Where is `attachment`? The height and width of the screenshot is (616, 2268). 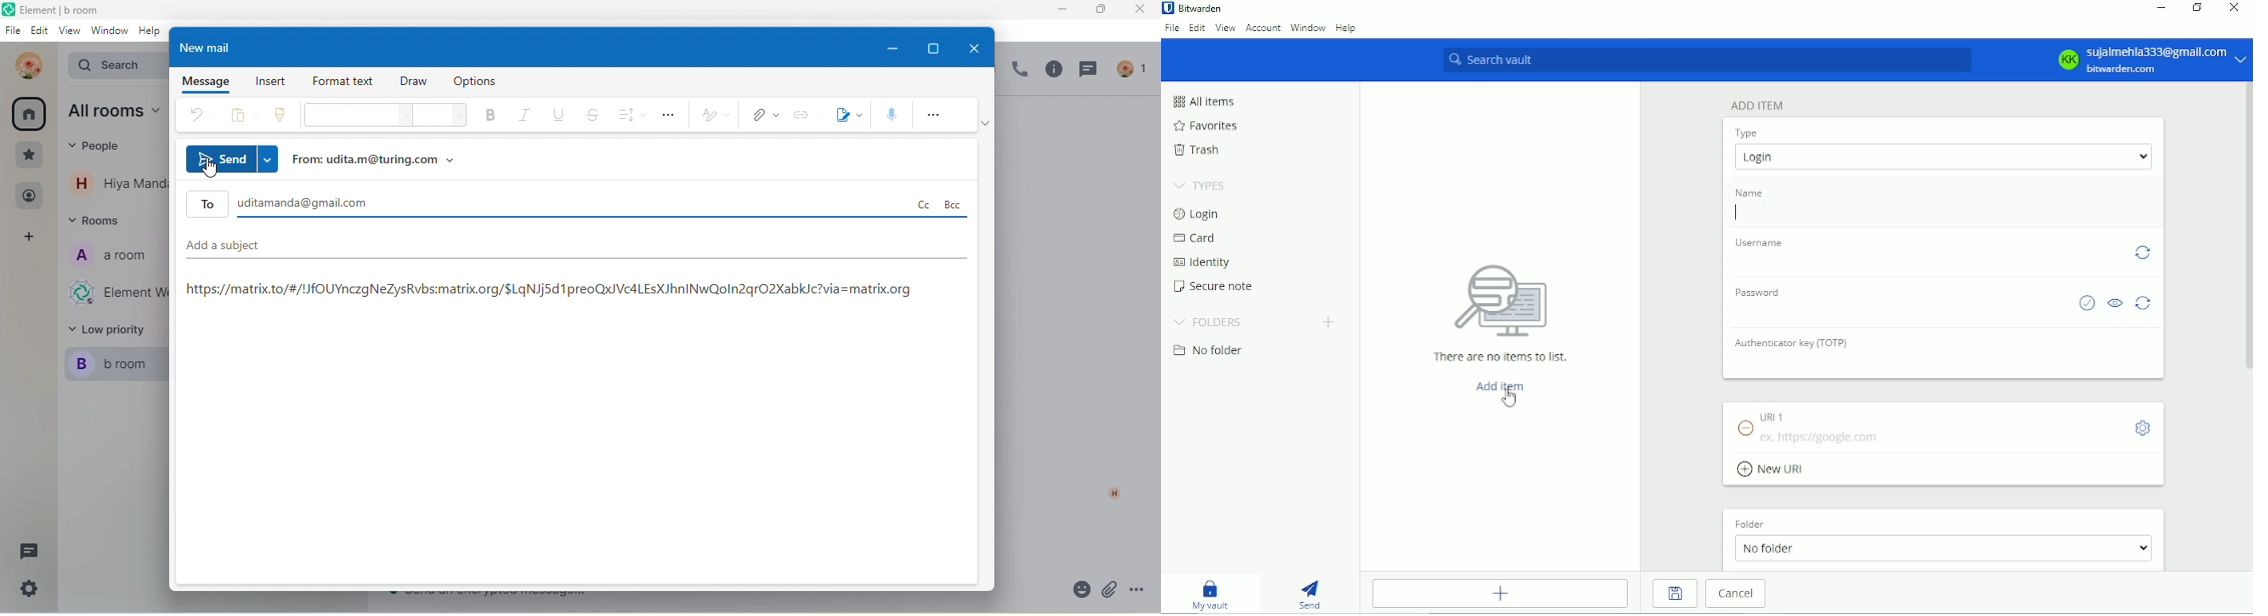 attachment is located at coordinates (762, 116).